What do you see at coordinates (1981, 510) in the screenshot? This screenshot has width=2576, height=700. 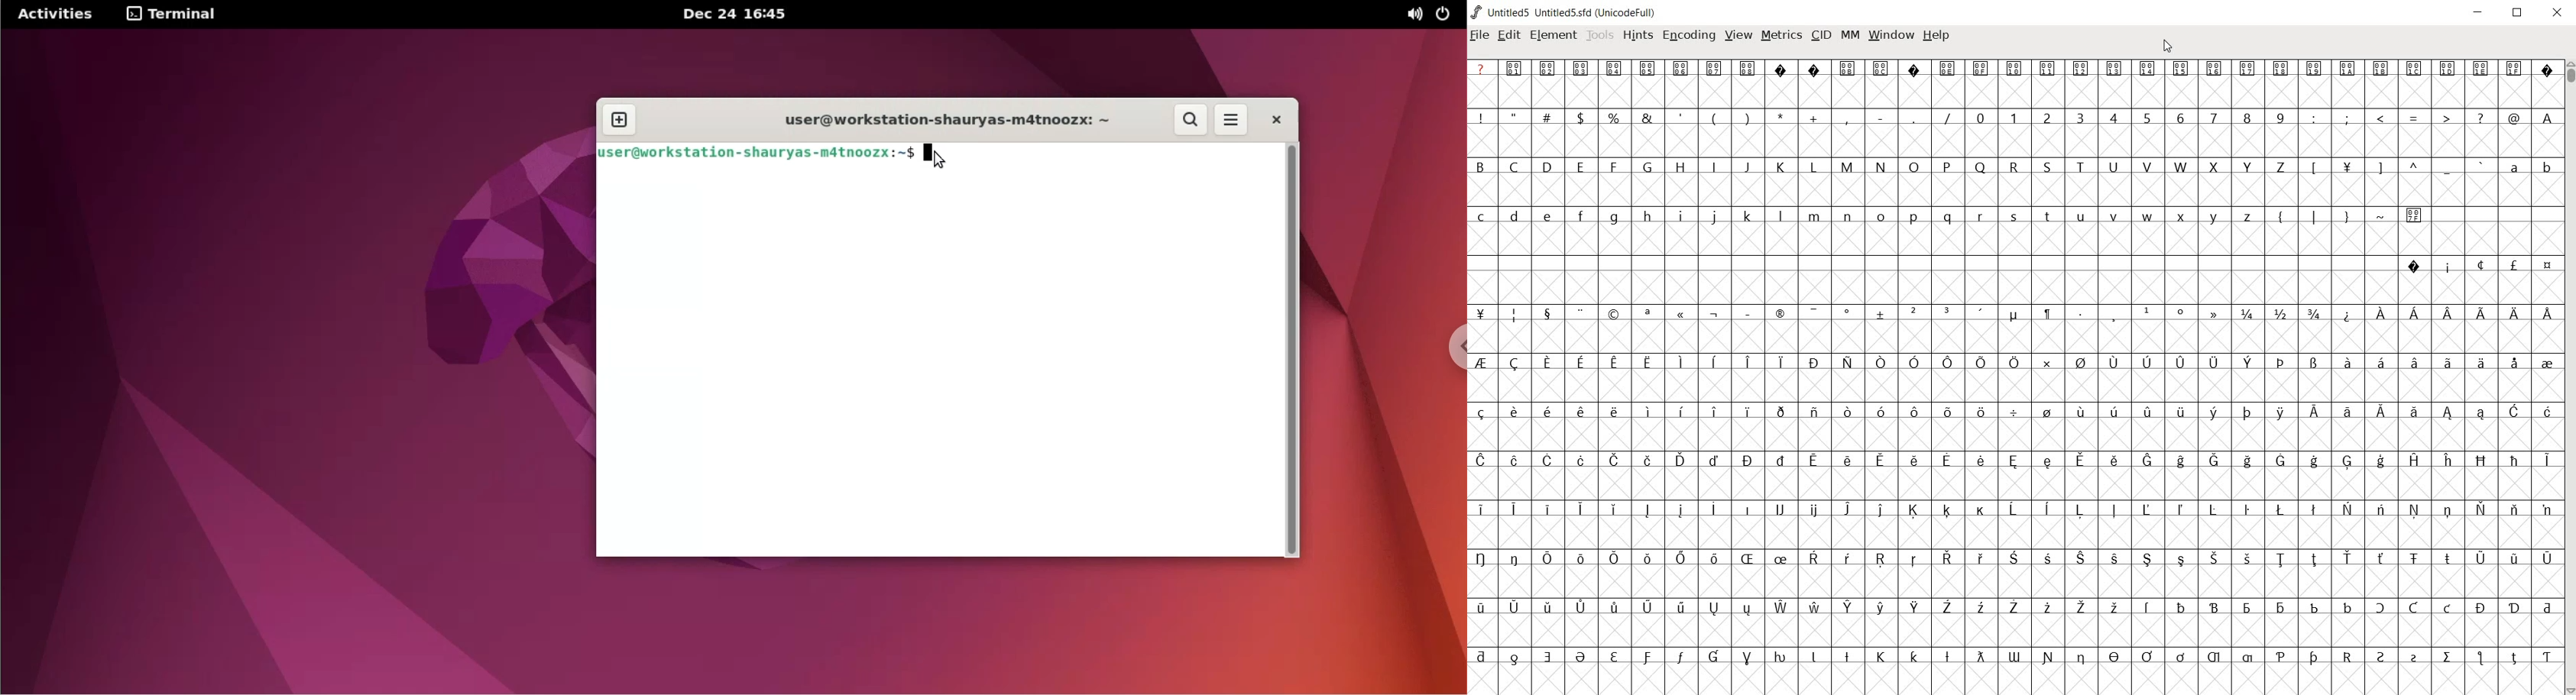 I see `Symbol` at bounding box center [1981, 510].